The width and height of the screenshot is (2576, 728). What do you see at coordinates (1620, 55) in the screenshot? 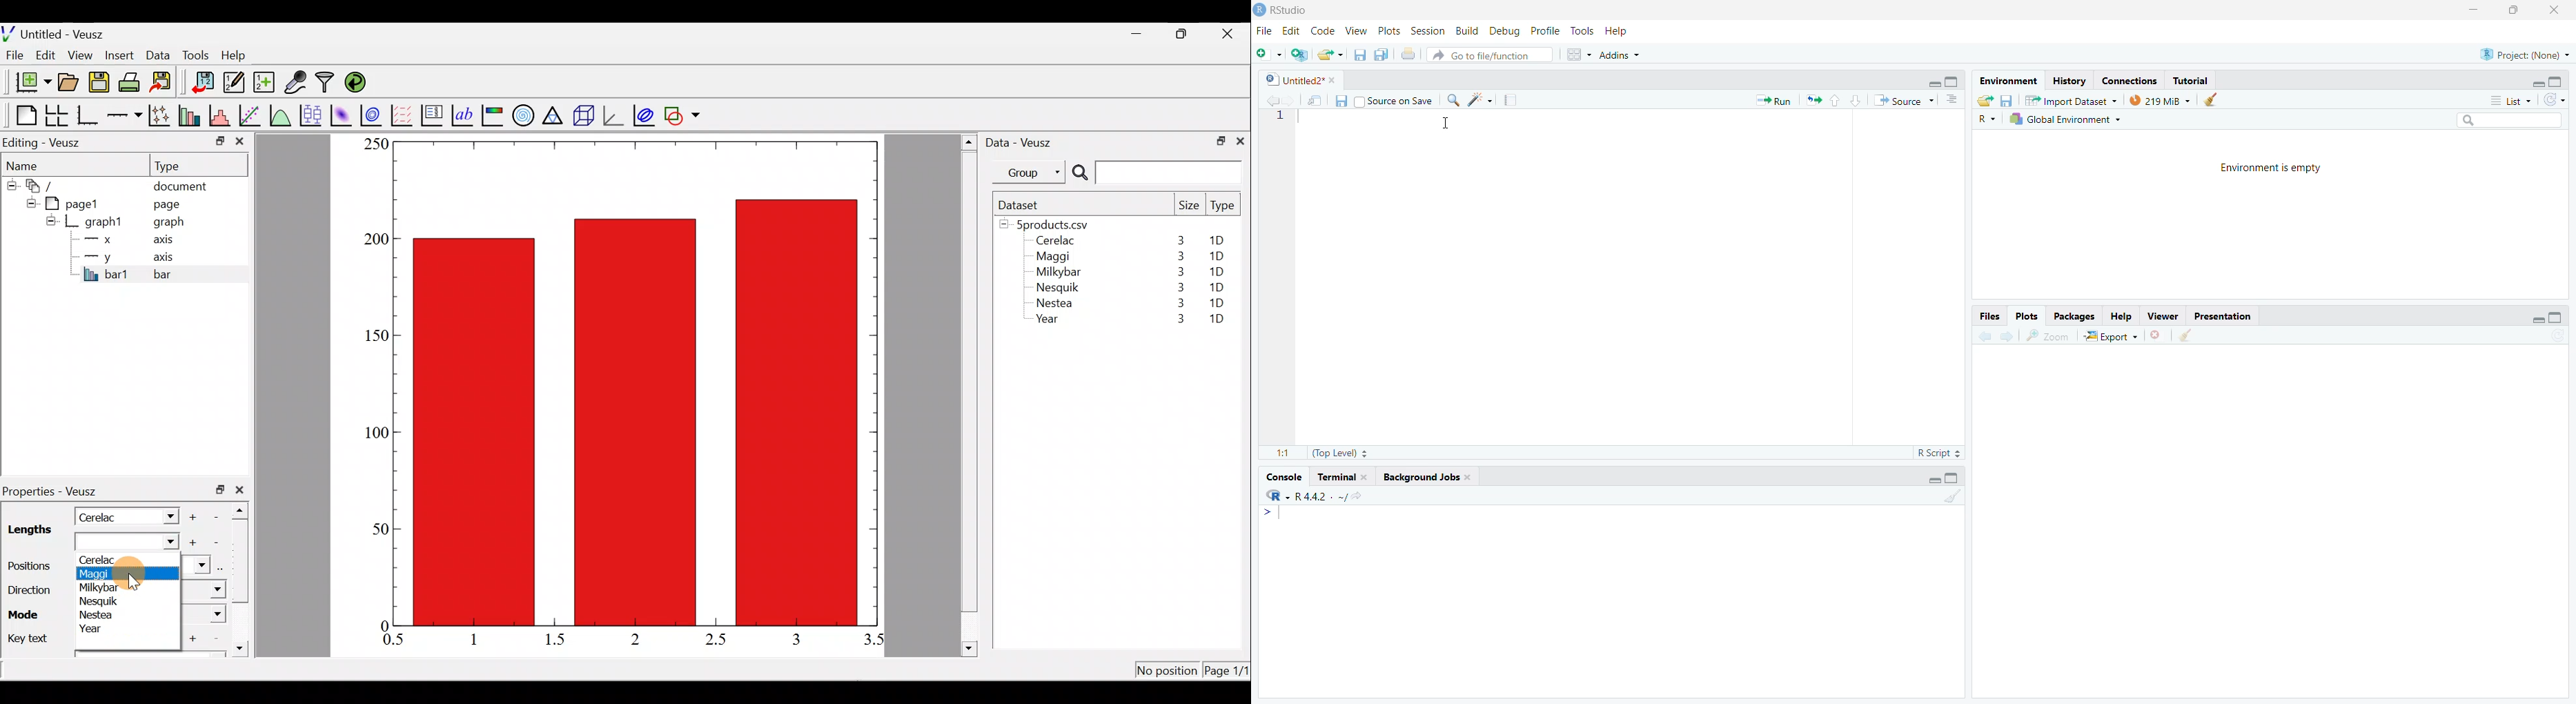
I see `Addins ~` at bounding box center [1620, 55].